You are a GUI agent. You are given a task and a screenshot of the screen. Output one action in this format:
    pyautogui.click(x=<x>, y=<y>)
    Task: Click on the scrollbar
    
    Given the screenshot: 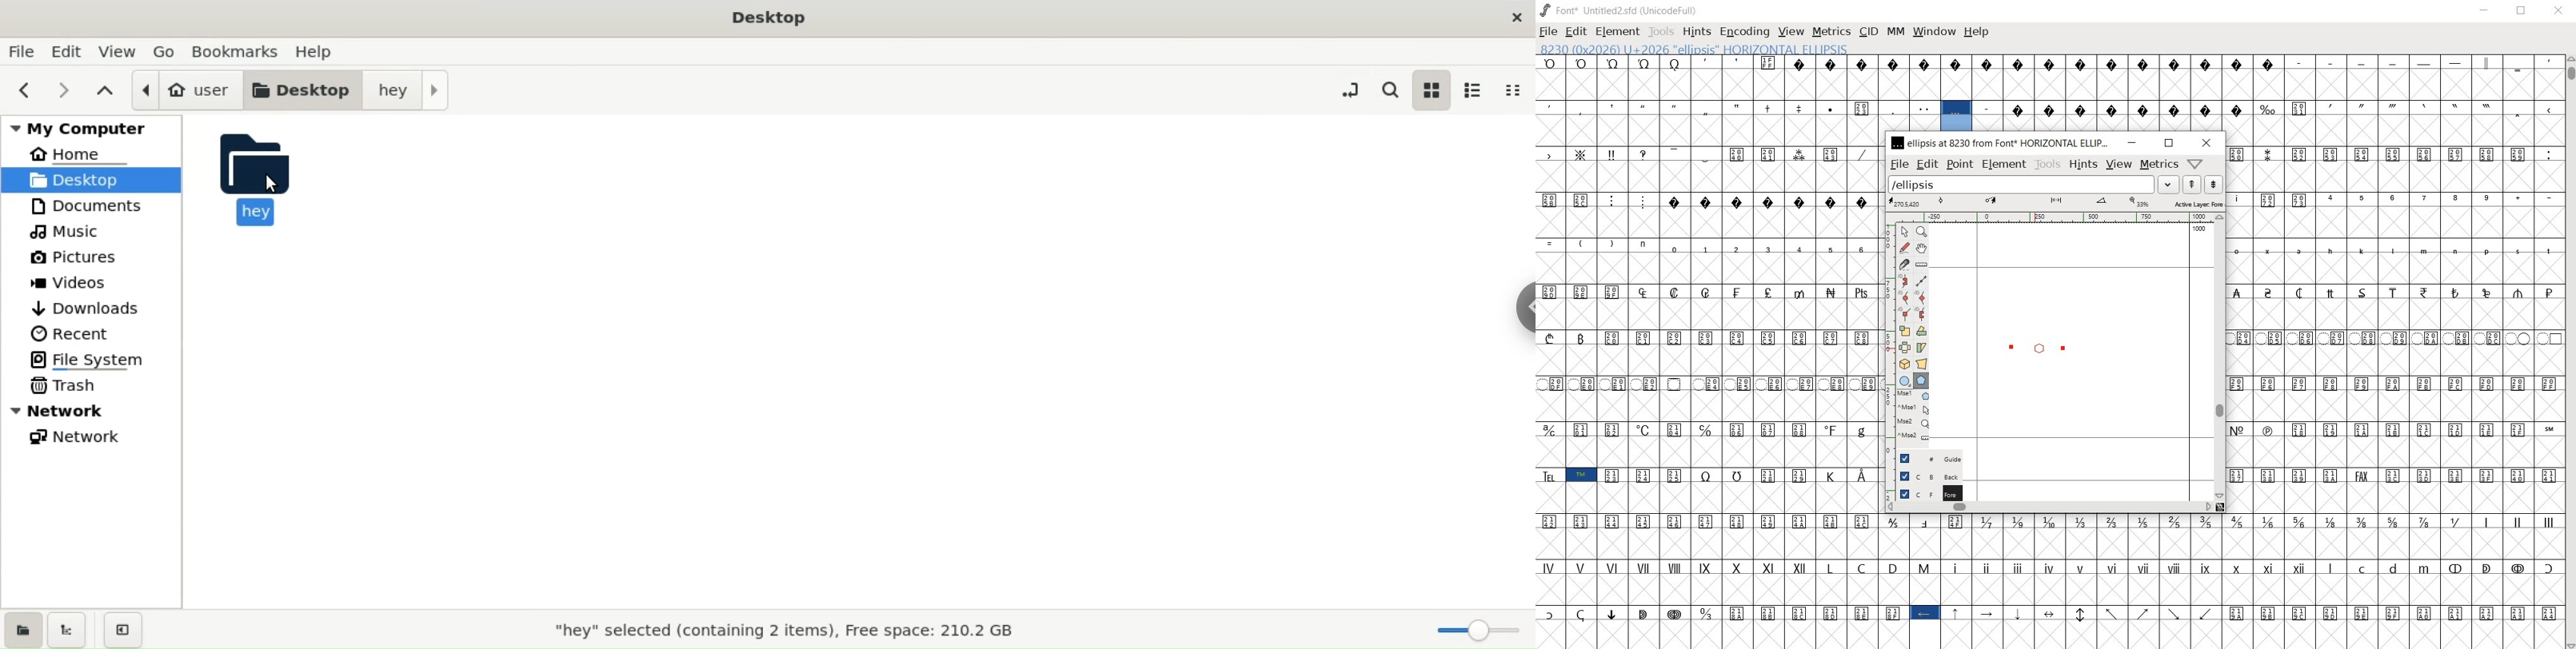 What is the action you would take?
    pyautogui.click(x=2220, y=358)
    